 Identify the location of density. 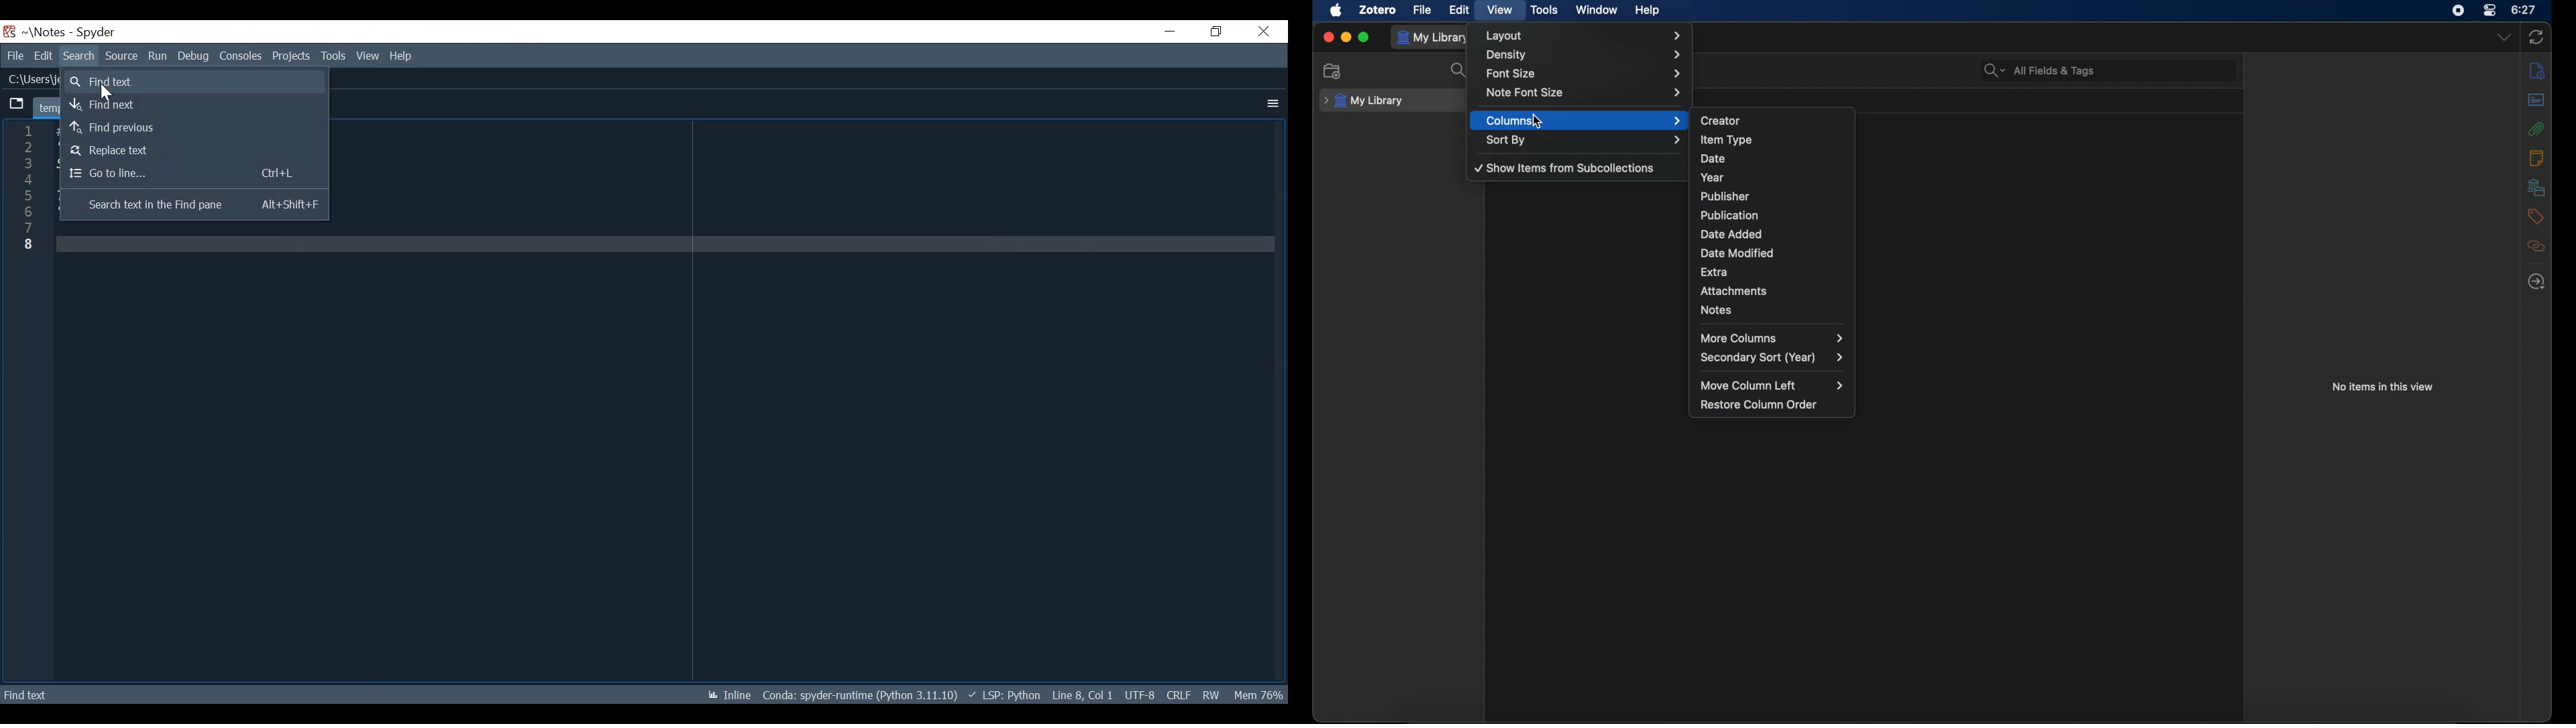
(1585, 55).